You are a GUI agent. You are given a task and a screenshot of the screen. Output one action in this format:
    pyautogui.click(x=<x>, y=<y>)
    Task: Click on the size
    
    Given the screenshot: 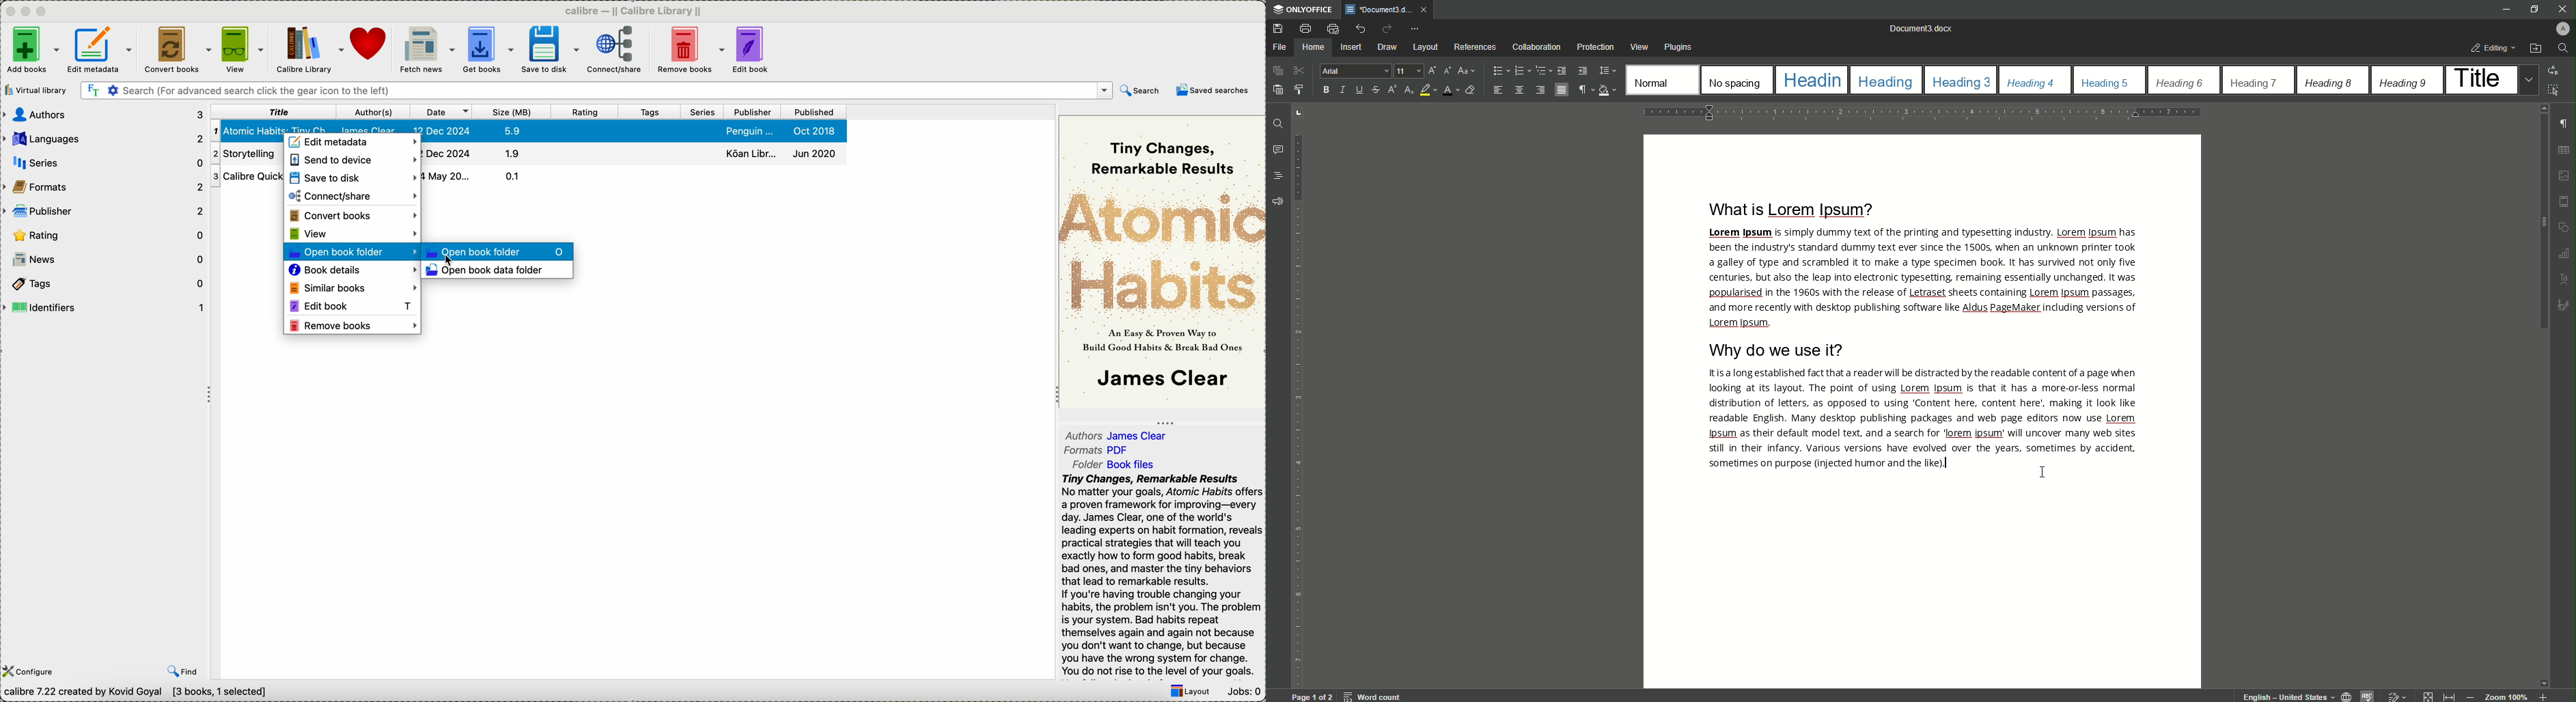 What is the action you would take?
    pyautogui.click(x=513, y=112)
    